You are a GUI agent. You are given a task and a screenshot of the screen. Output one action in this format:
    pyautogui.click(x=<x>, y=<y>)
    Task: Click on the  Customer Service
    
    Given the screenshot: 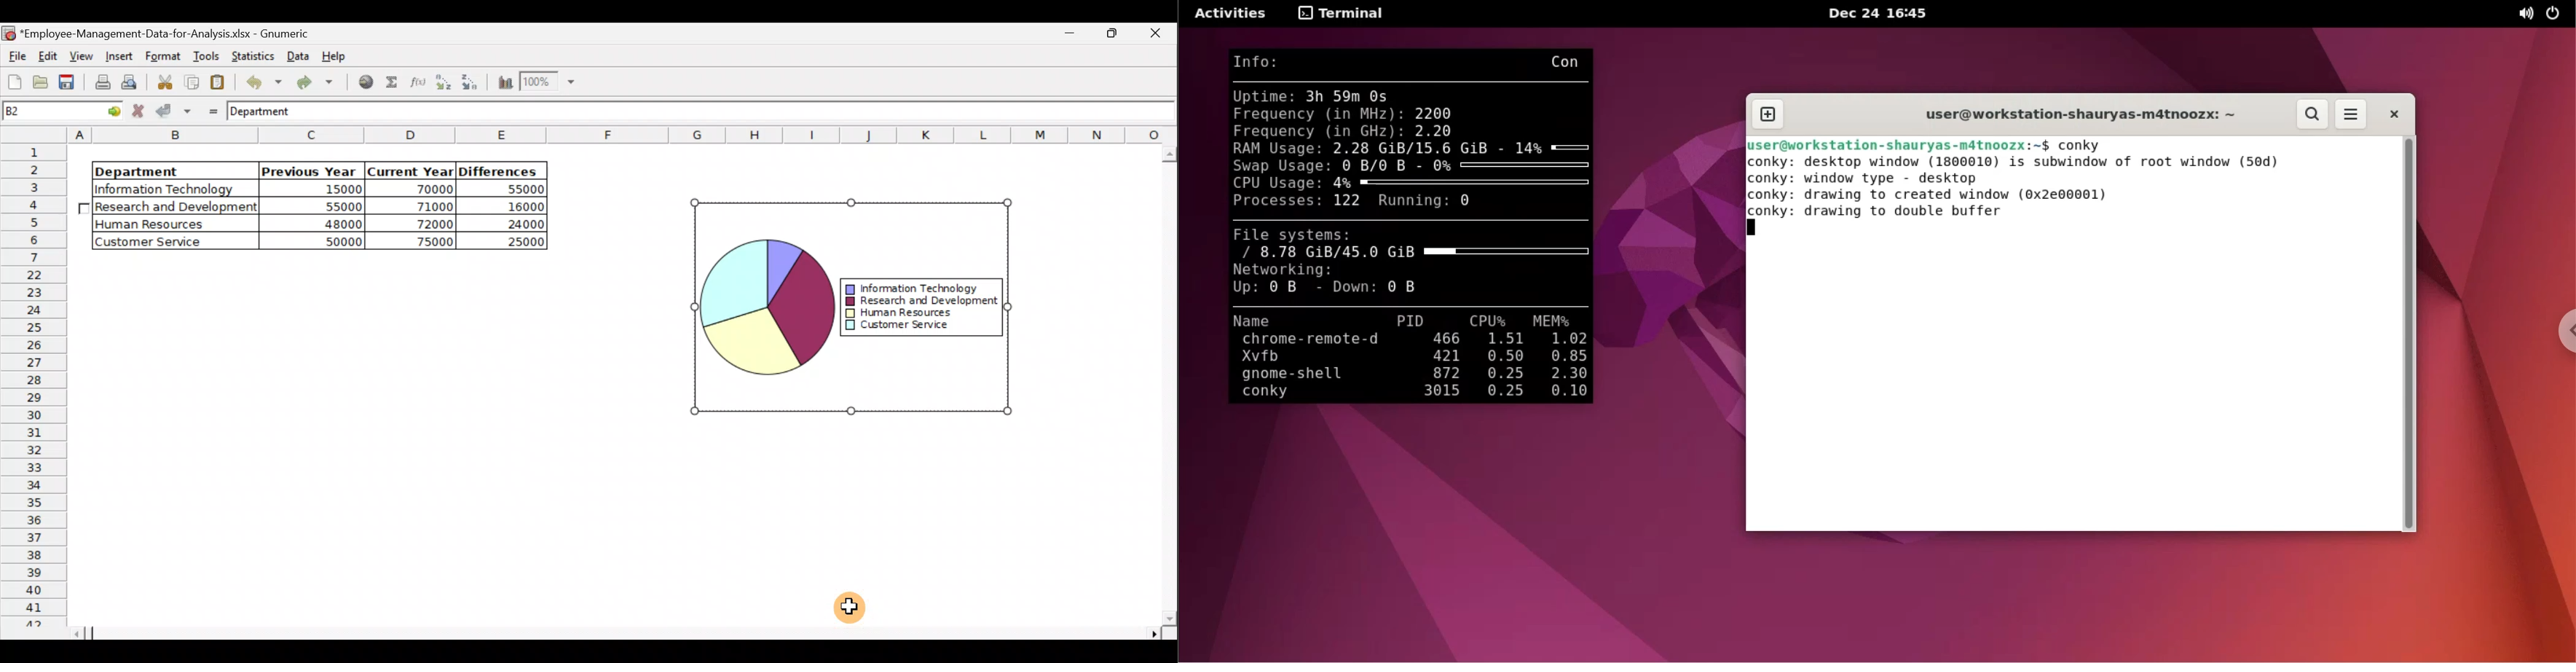 What is the action you would take?
    pyautogui.click(x=907, y=326)
    